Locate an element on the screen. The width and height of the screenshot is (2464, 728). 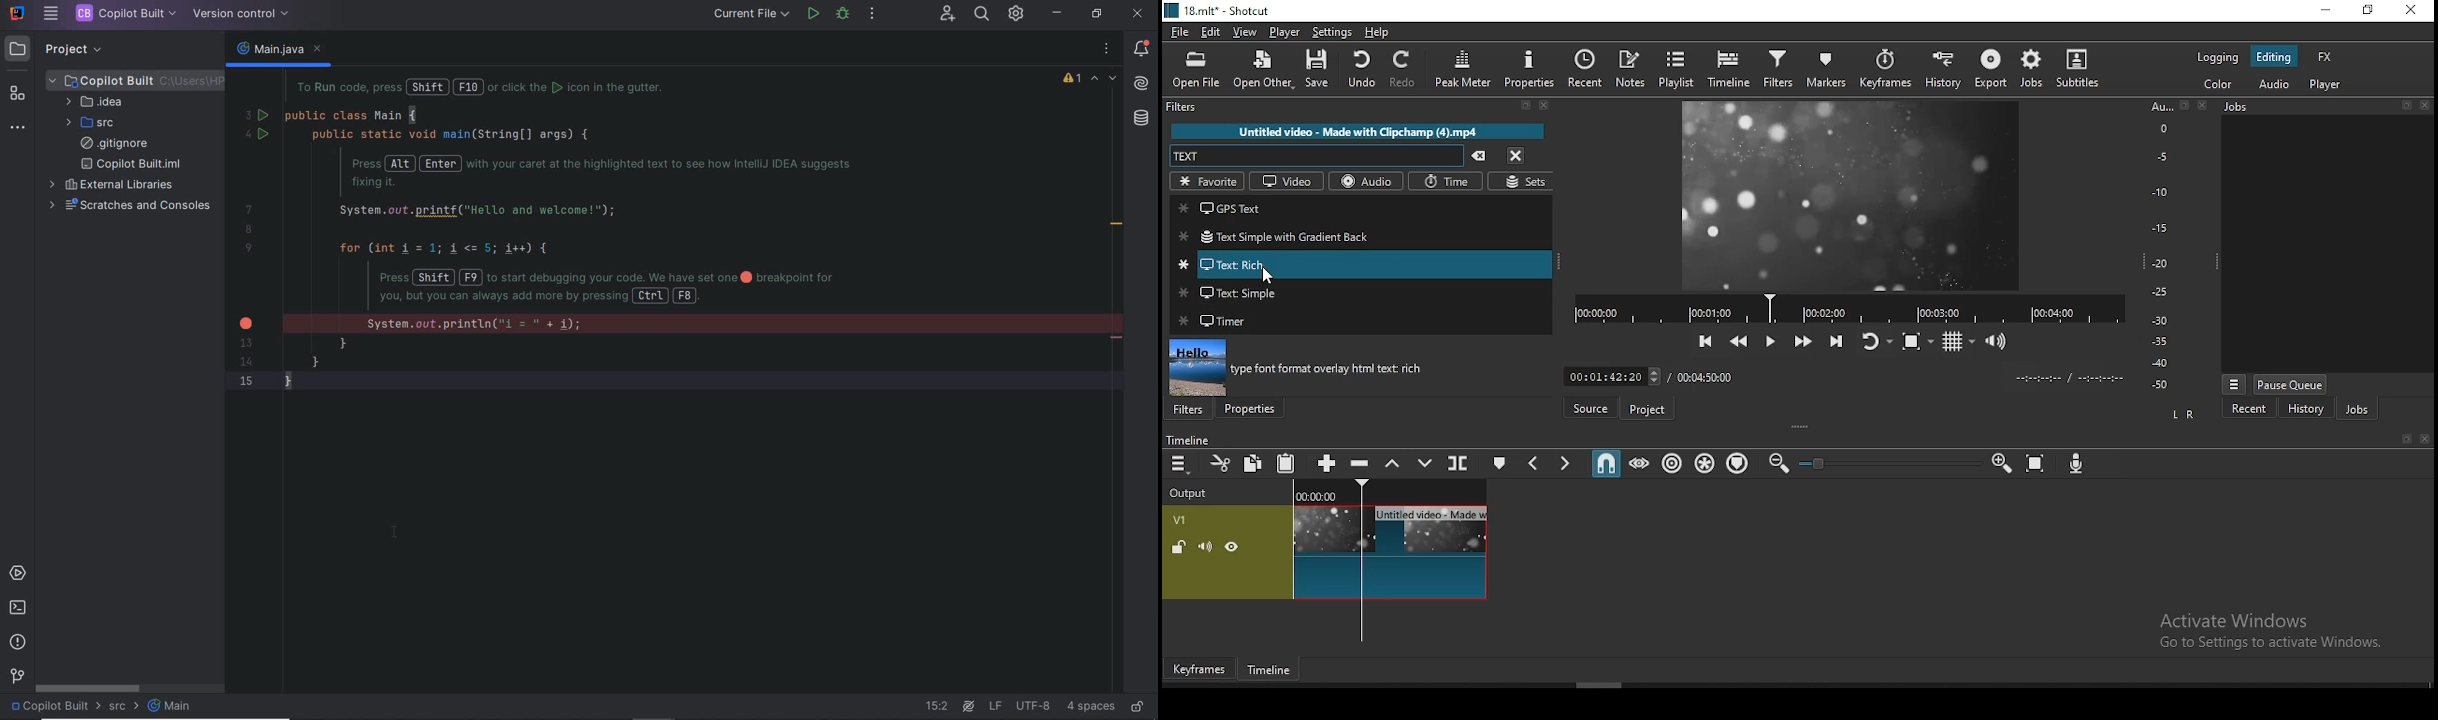
Frame Time is located at coordinates (1612, 375).